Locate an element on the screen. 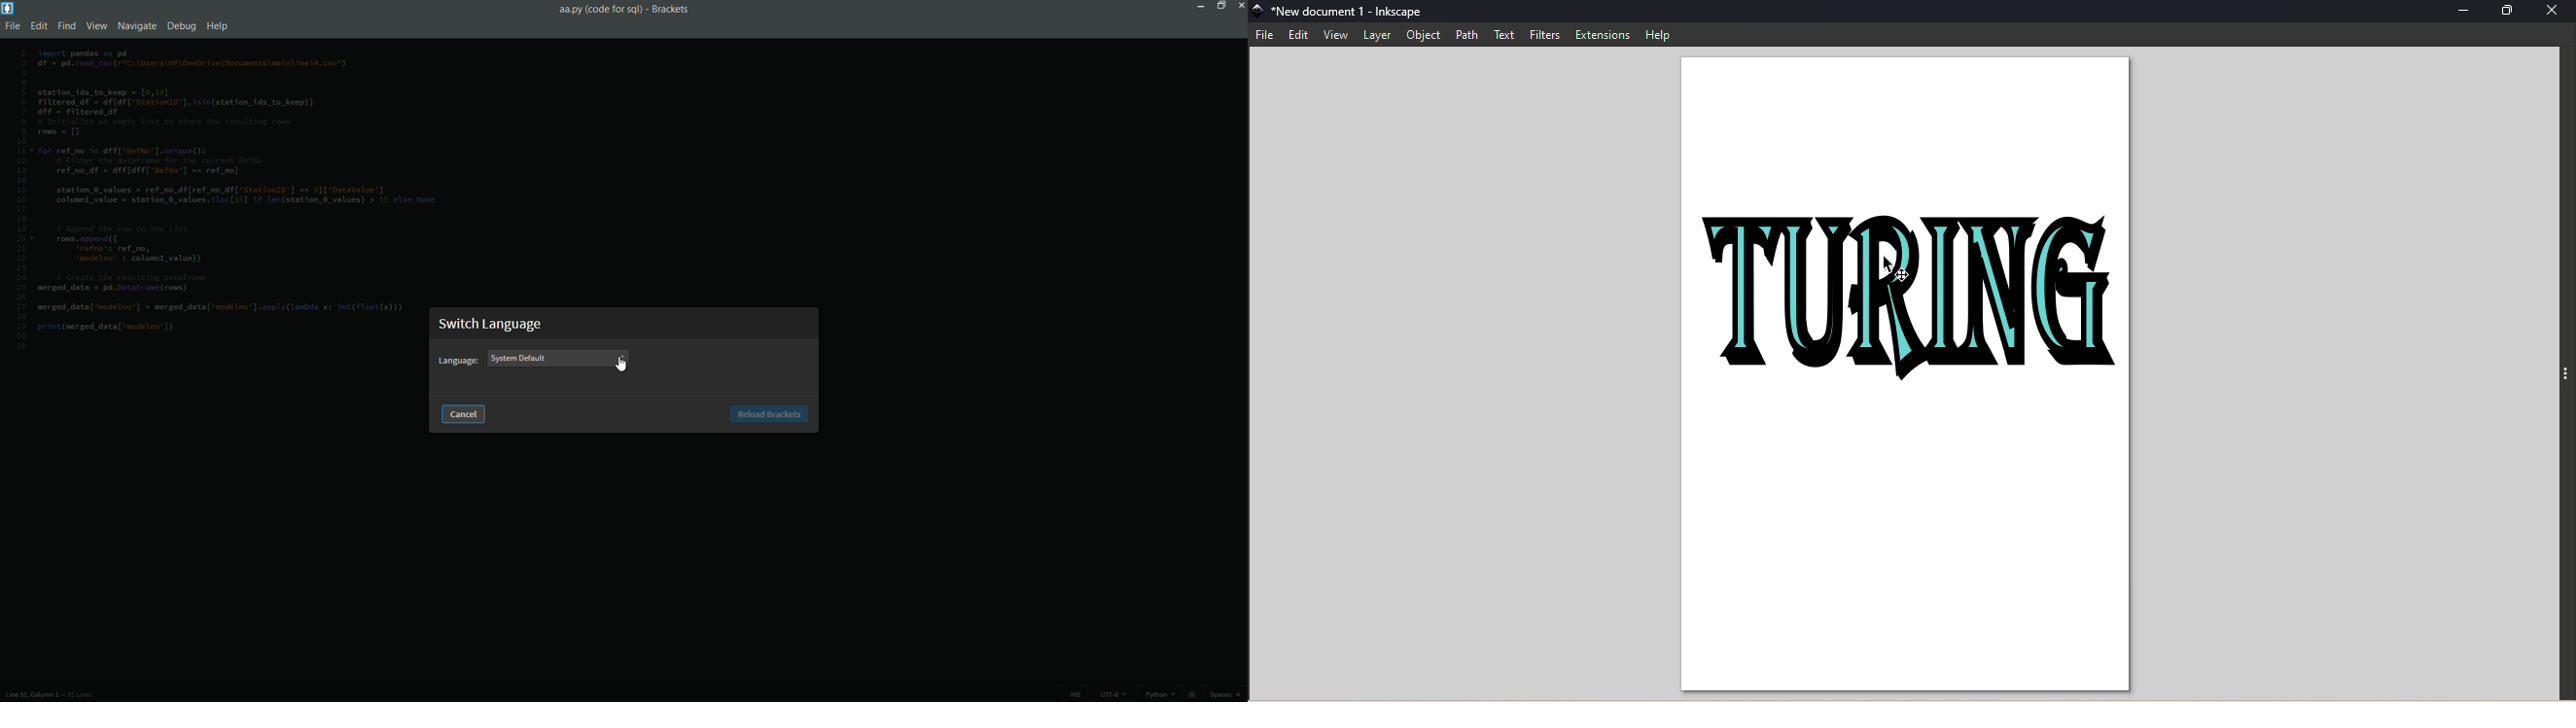 The width and height of the screenshot is (2576, 728). file name is located at coordinates (599, 9).